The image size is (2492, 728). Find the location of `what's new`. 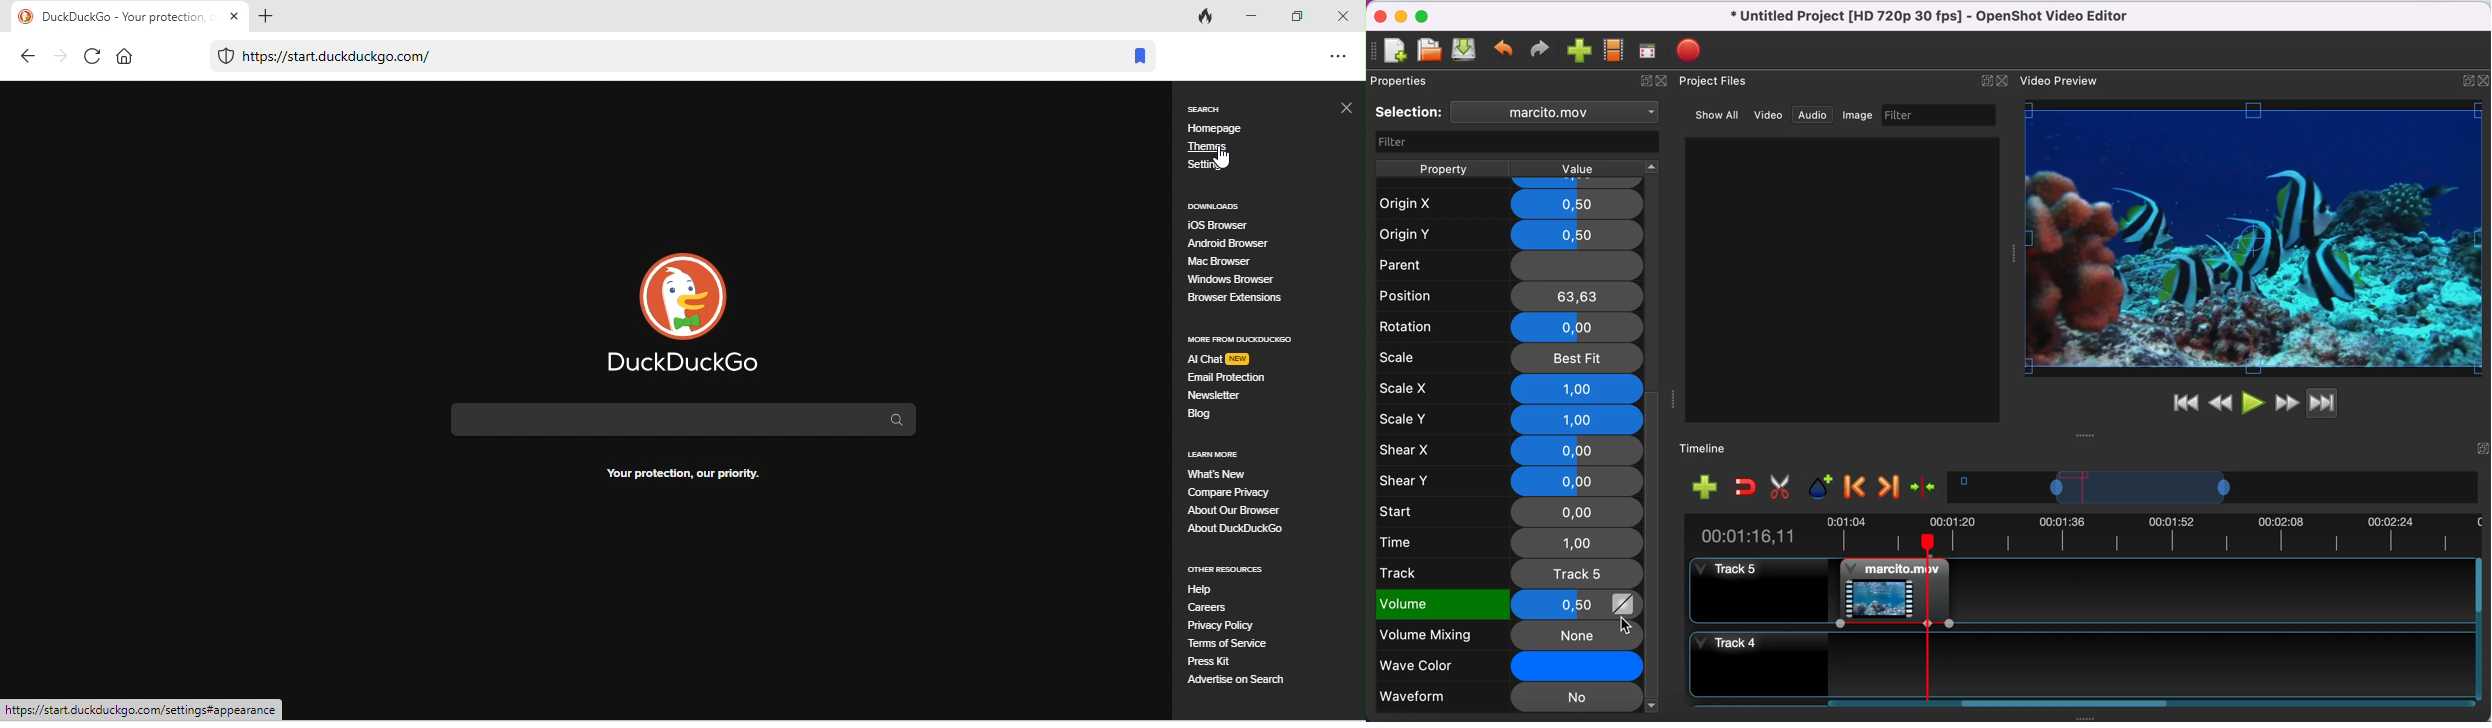

what's new is located at coordinates (1214, 474).